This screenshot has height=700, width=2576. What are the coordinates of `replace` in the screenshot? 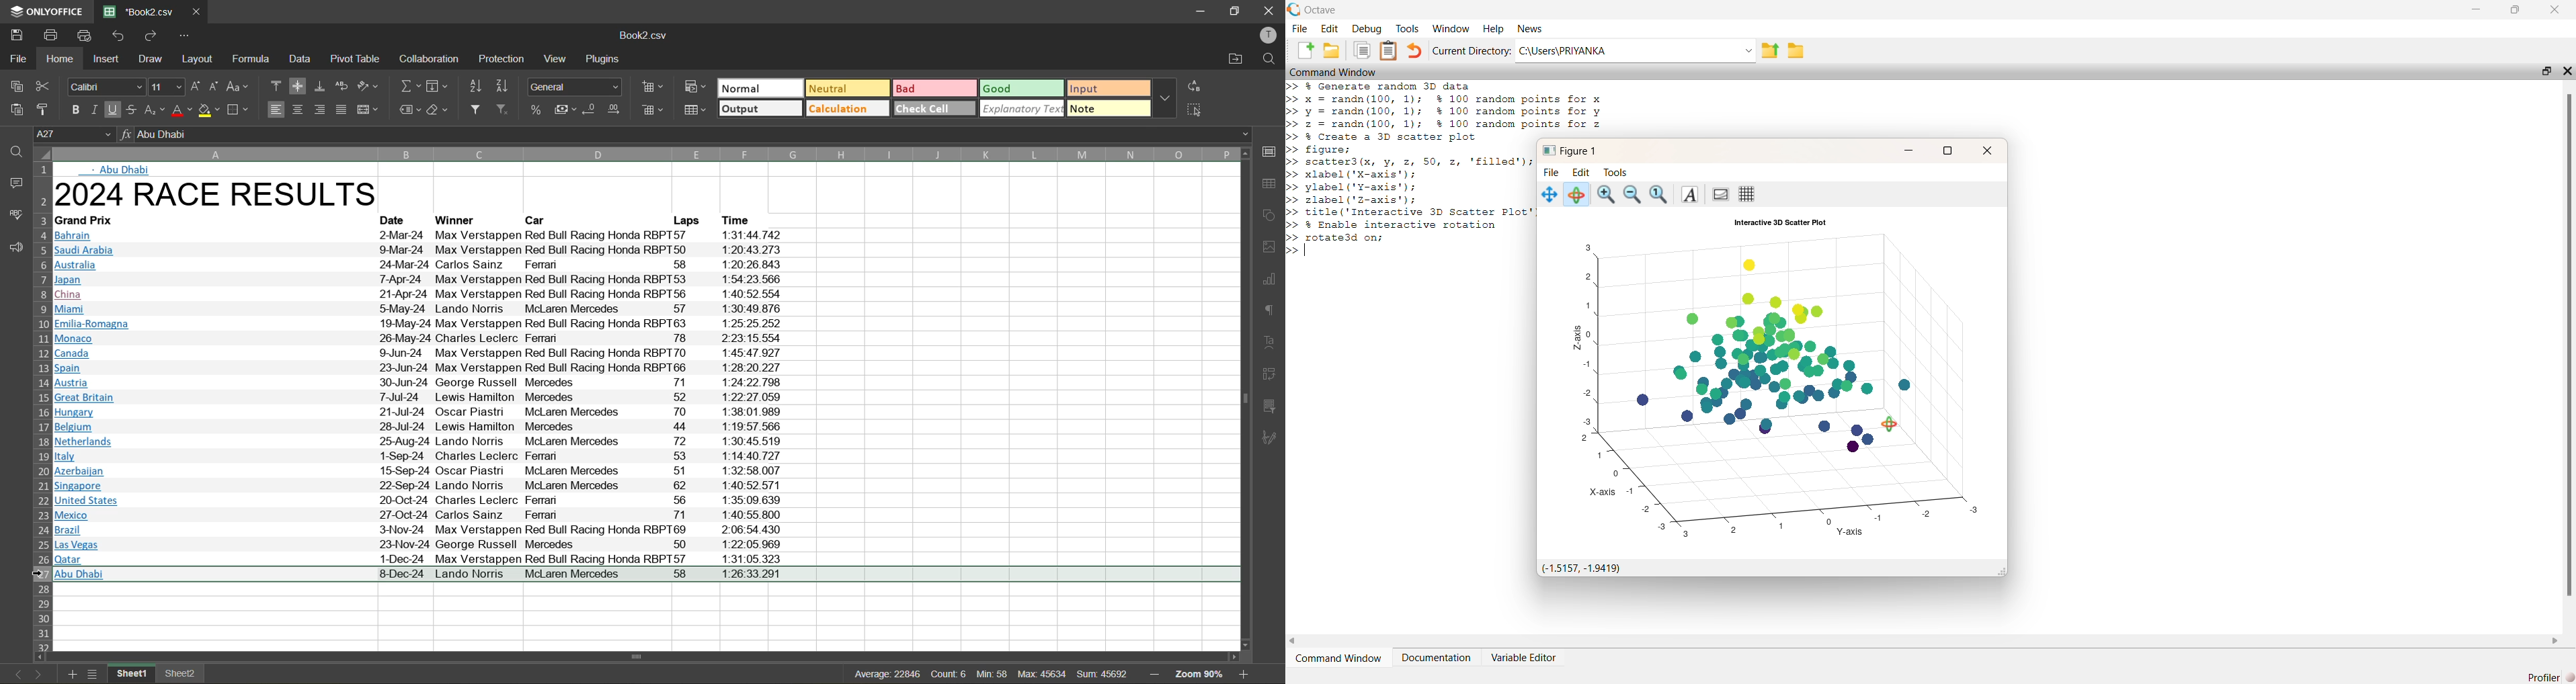 It's located at (1196, 86).